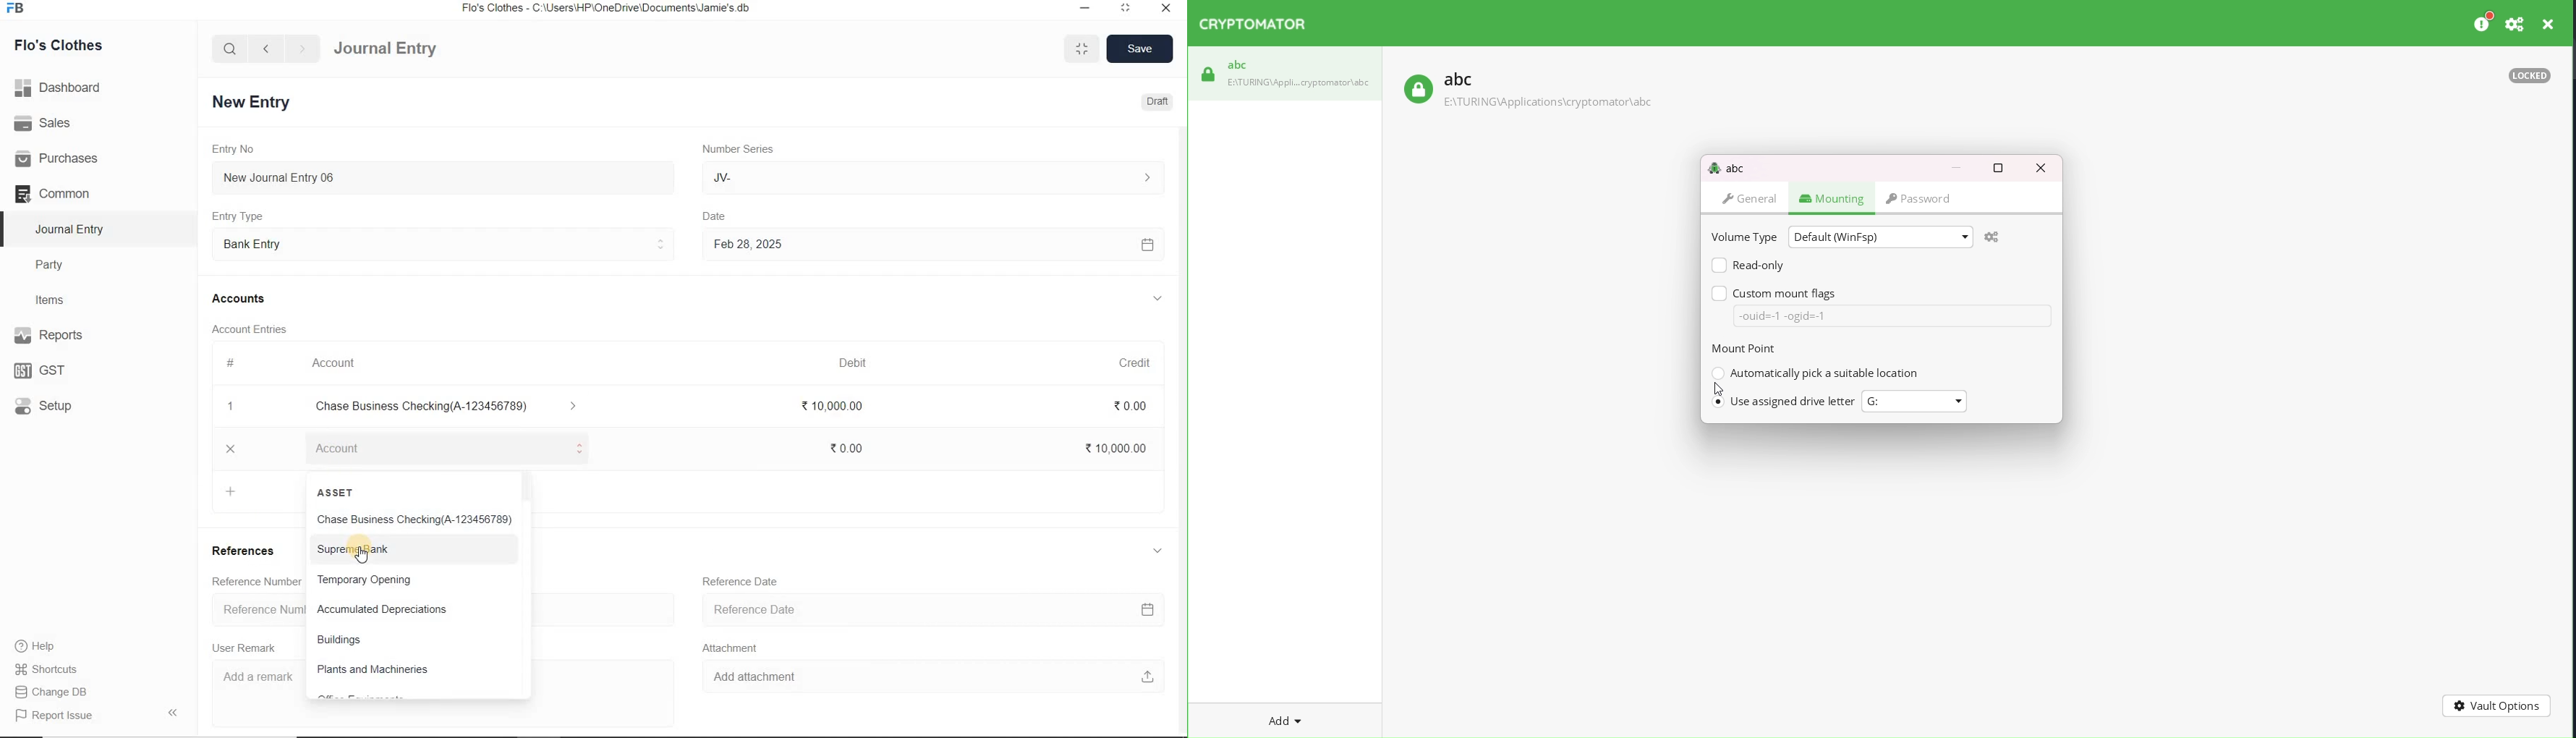 The image size is (2576, 756). I want to click on Feb 28, 2025, so click(932, 245).